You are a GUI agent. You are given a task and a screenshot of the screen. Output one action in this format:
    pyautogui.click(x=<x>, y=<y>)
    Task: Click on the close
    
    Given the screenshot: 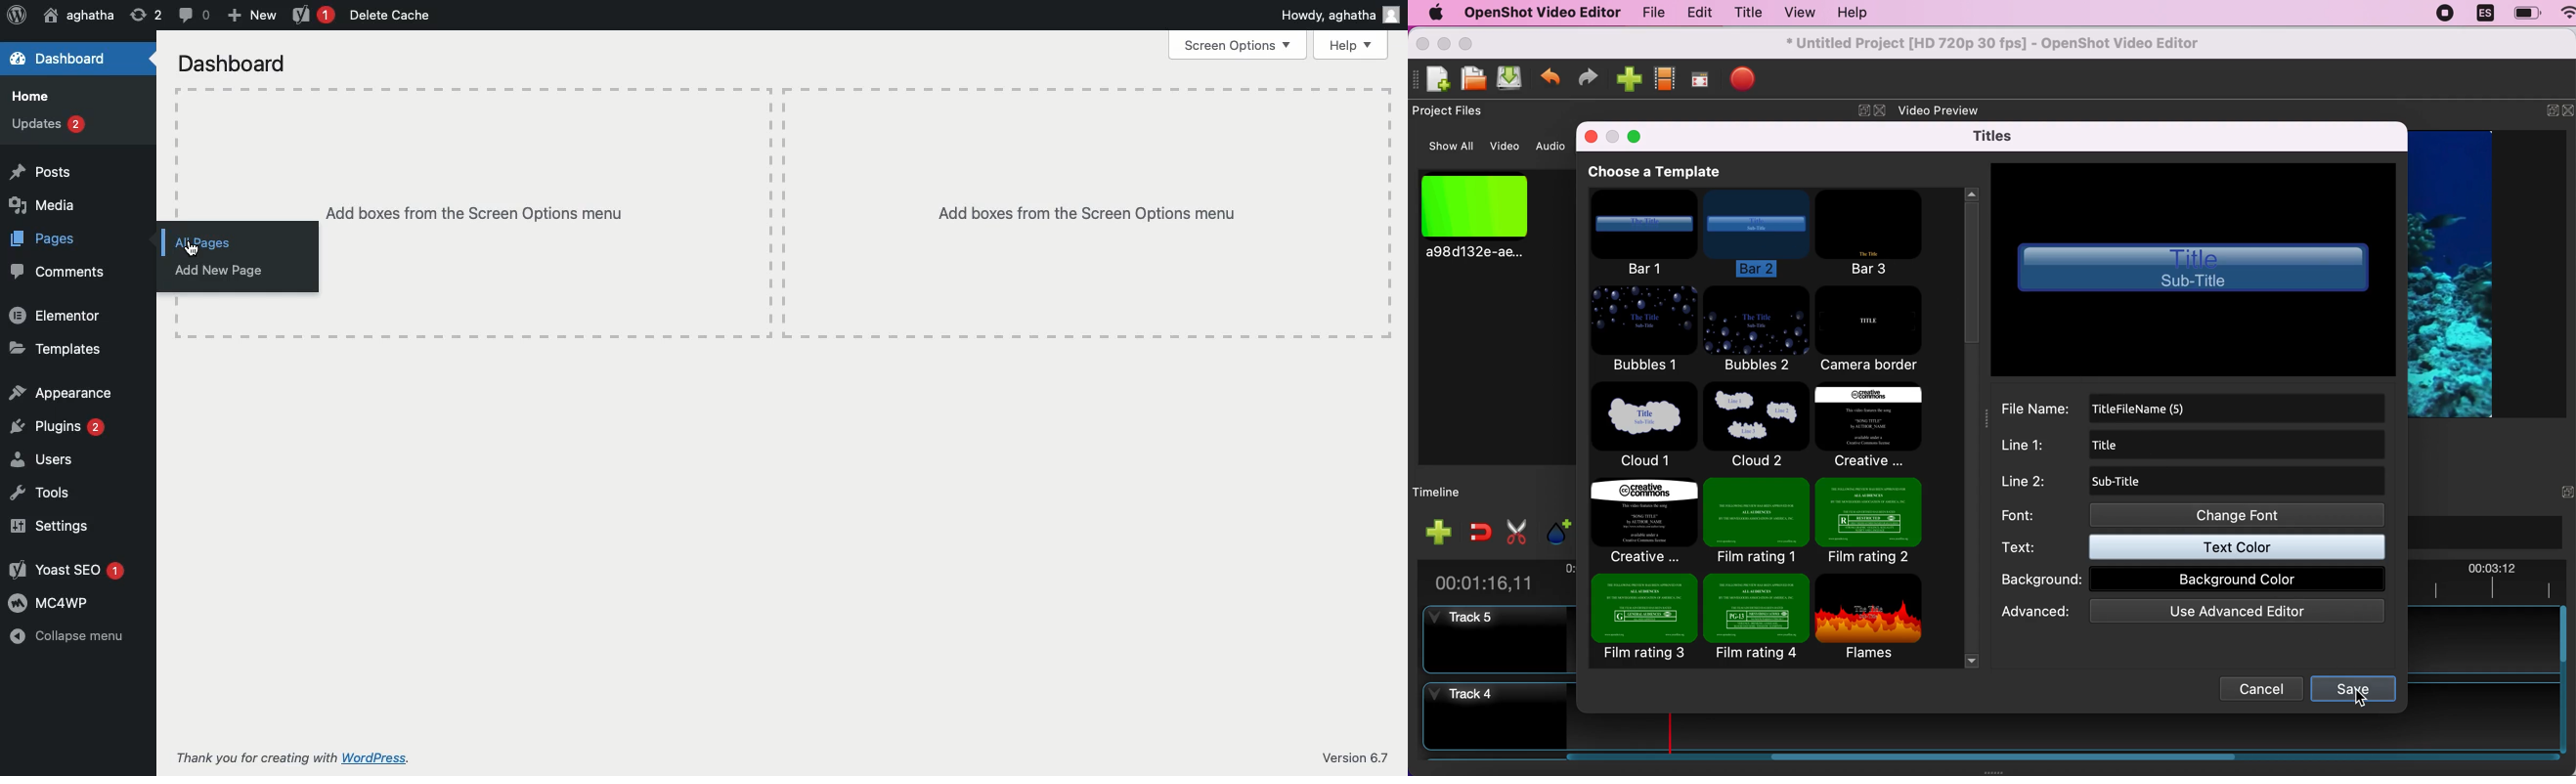 What is the action you would take?
    pyautogui.click(x=1422, y=42)
    